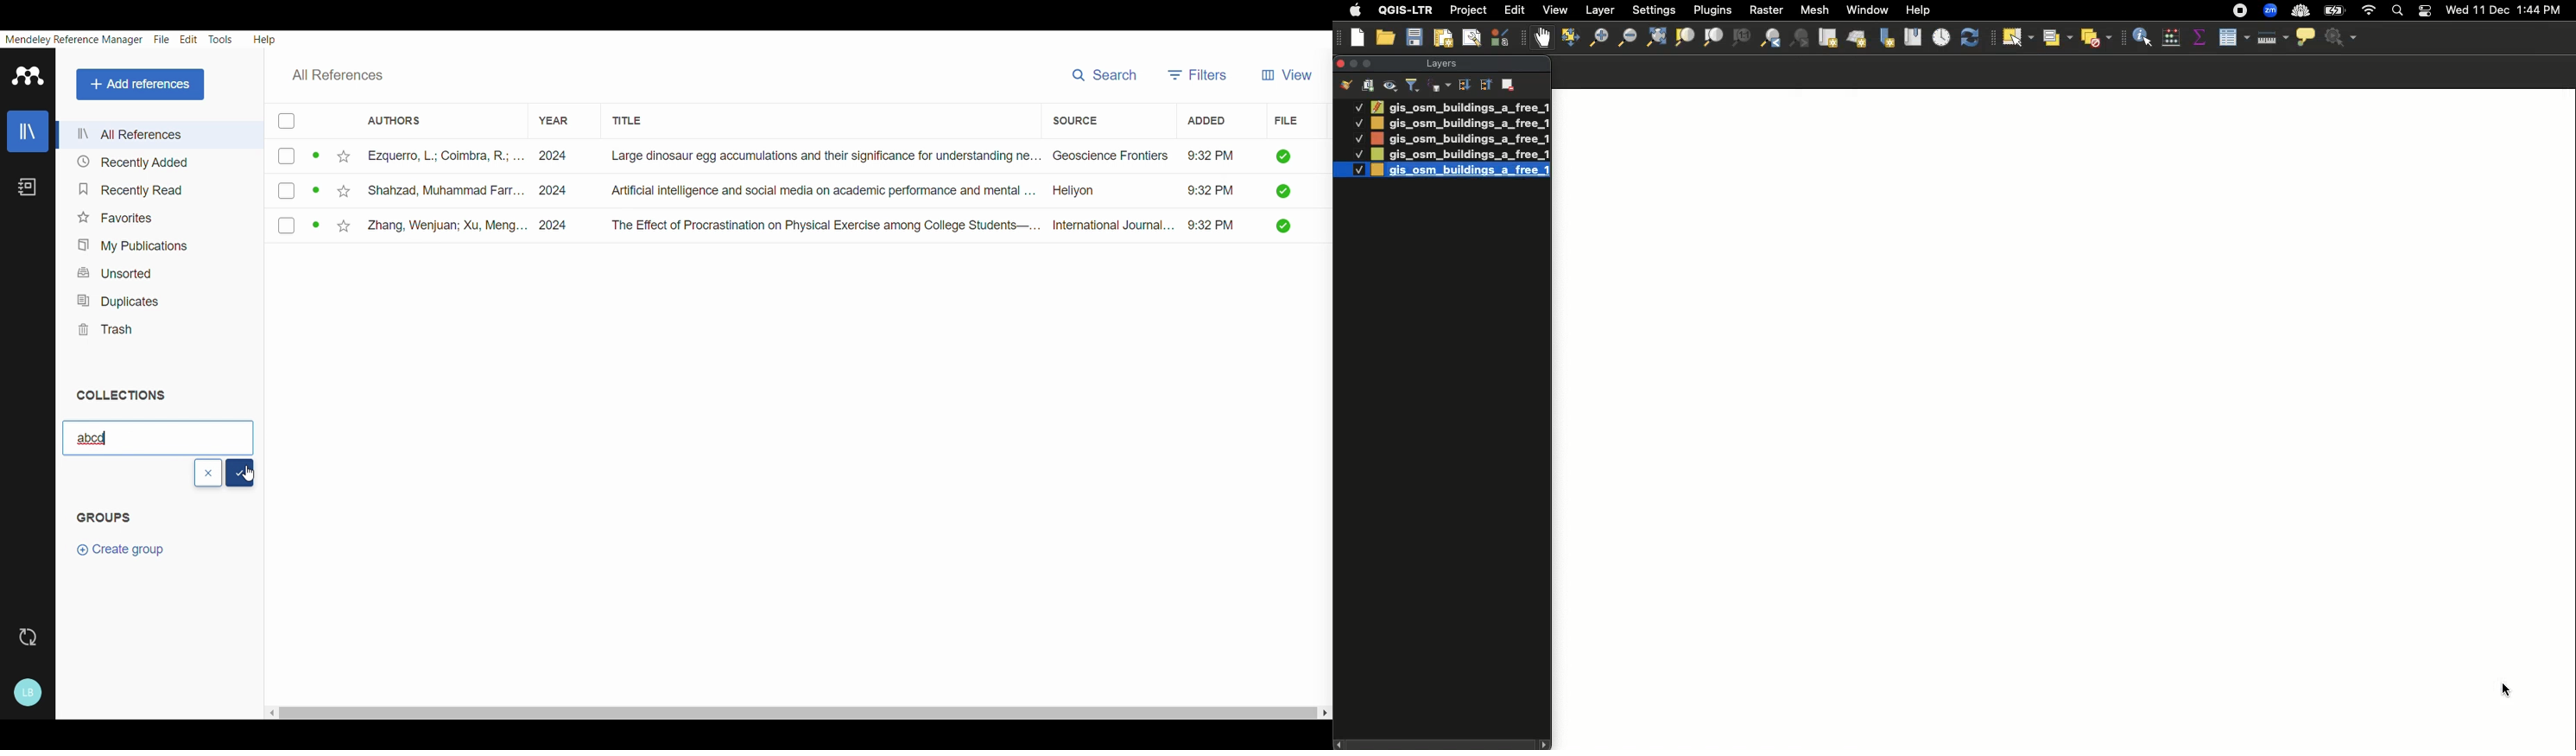 This screenshot has height=756, width=2576. What do you see at coordinates (267, 38) in the screenshot?
I see `Help` at bounding box center [267, 38].